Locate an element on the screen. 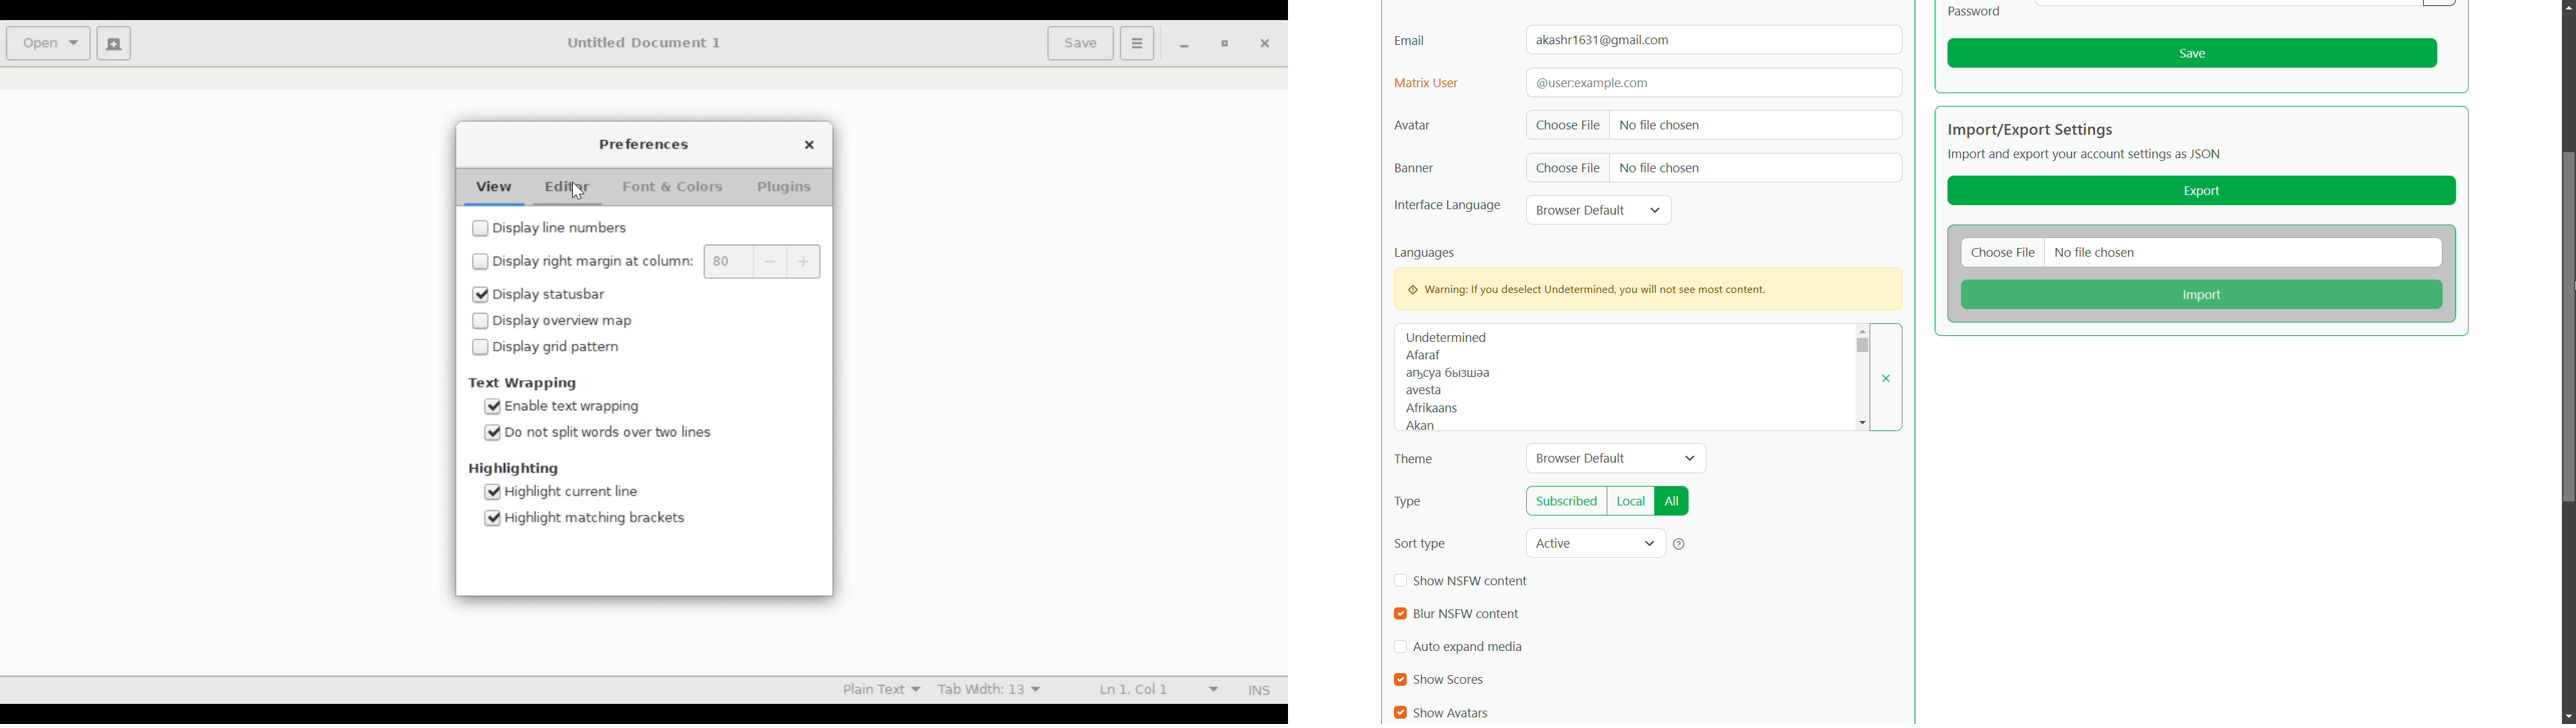 This screenshot has width=2576, height=728. show scores is located at coordinates (1451, 680).